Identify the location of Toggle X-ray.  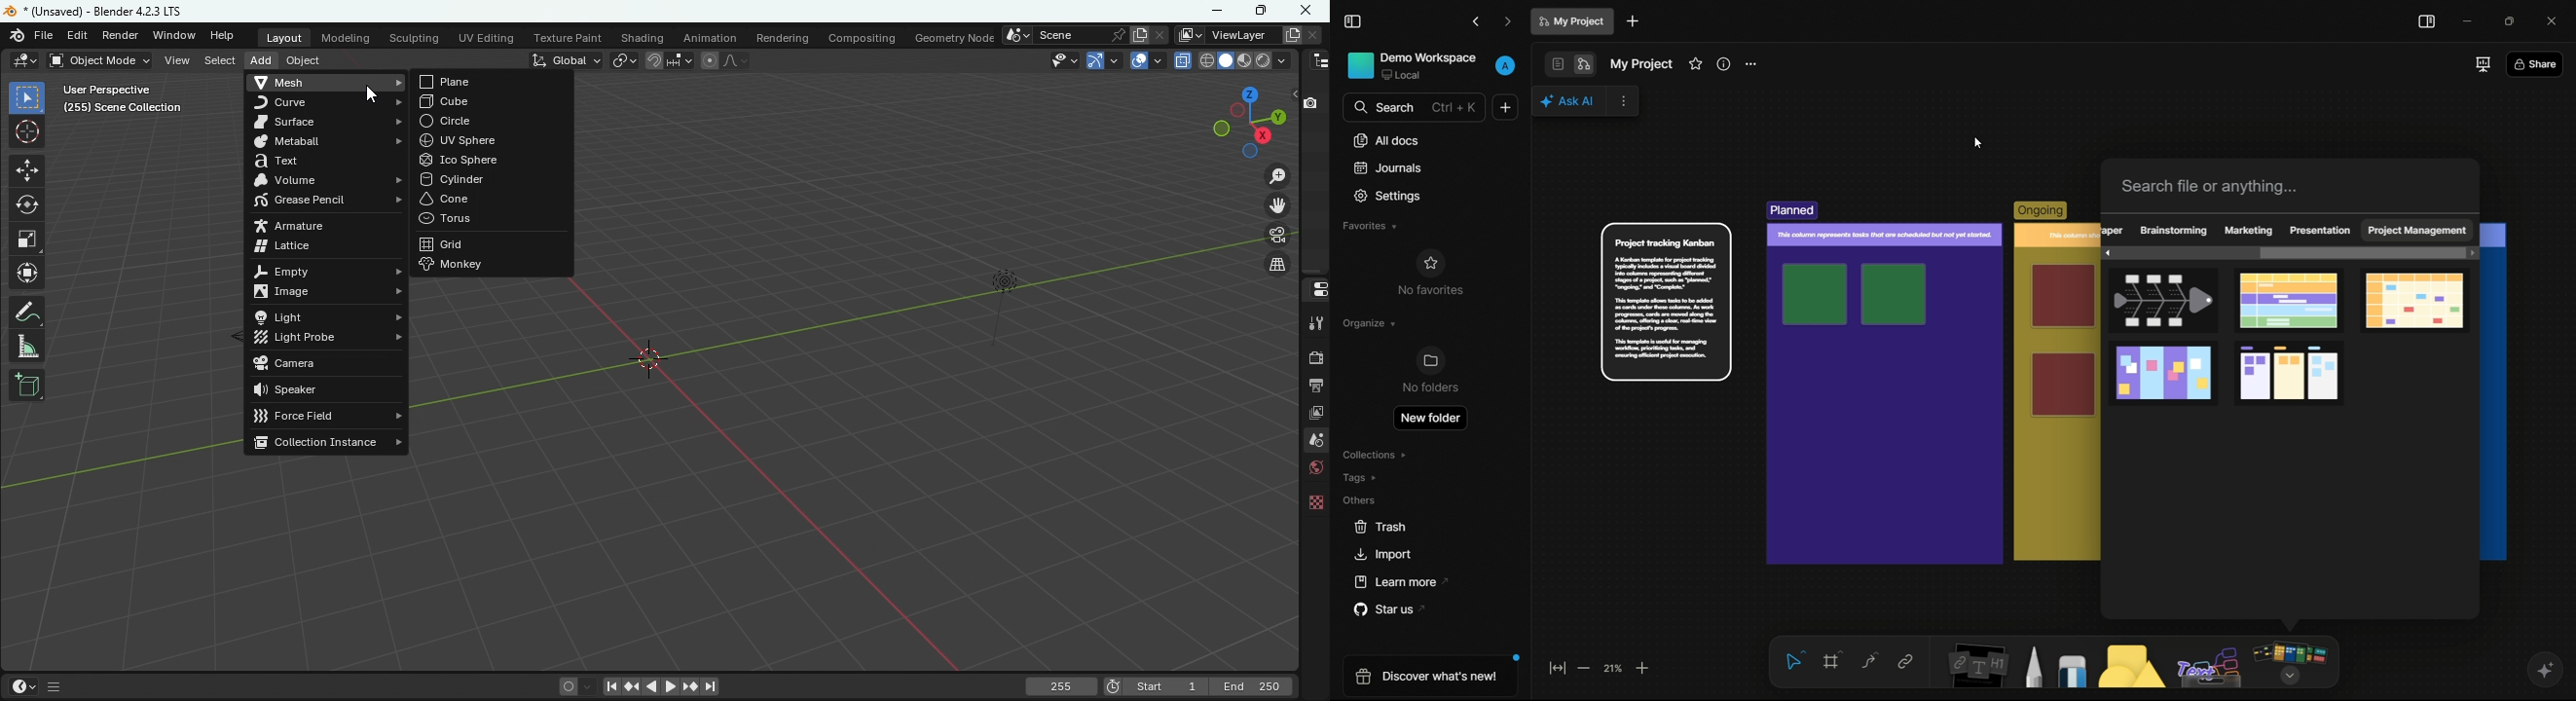
(1184, 61).